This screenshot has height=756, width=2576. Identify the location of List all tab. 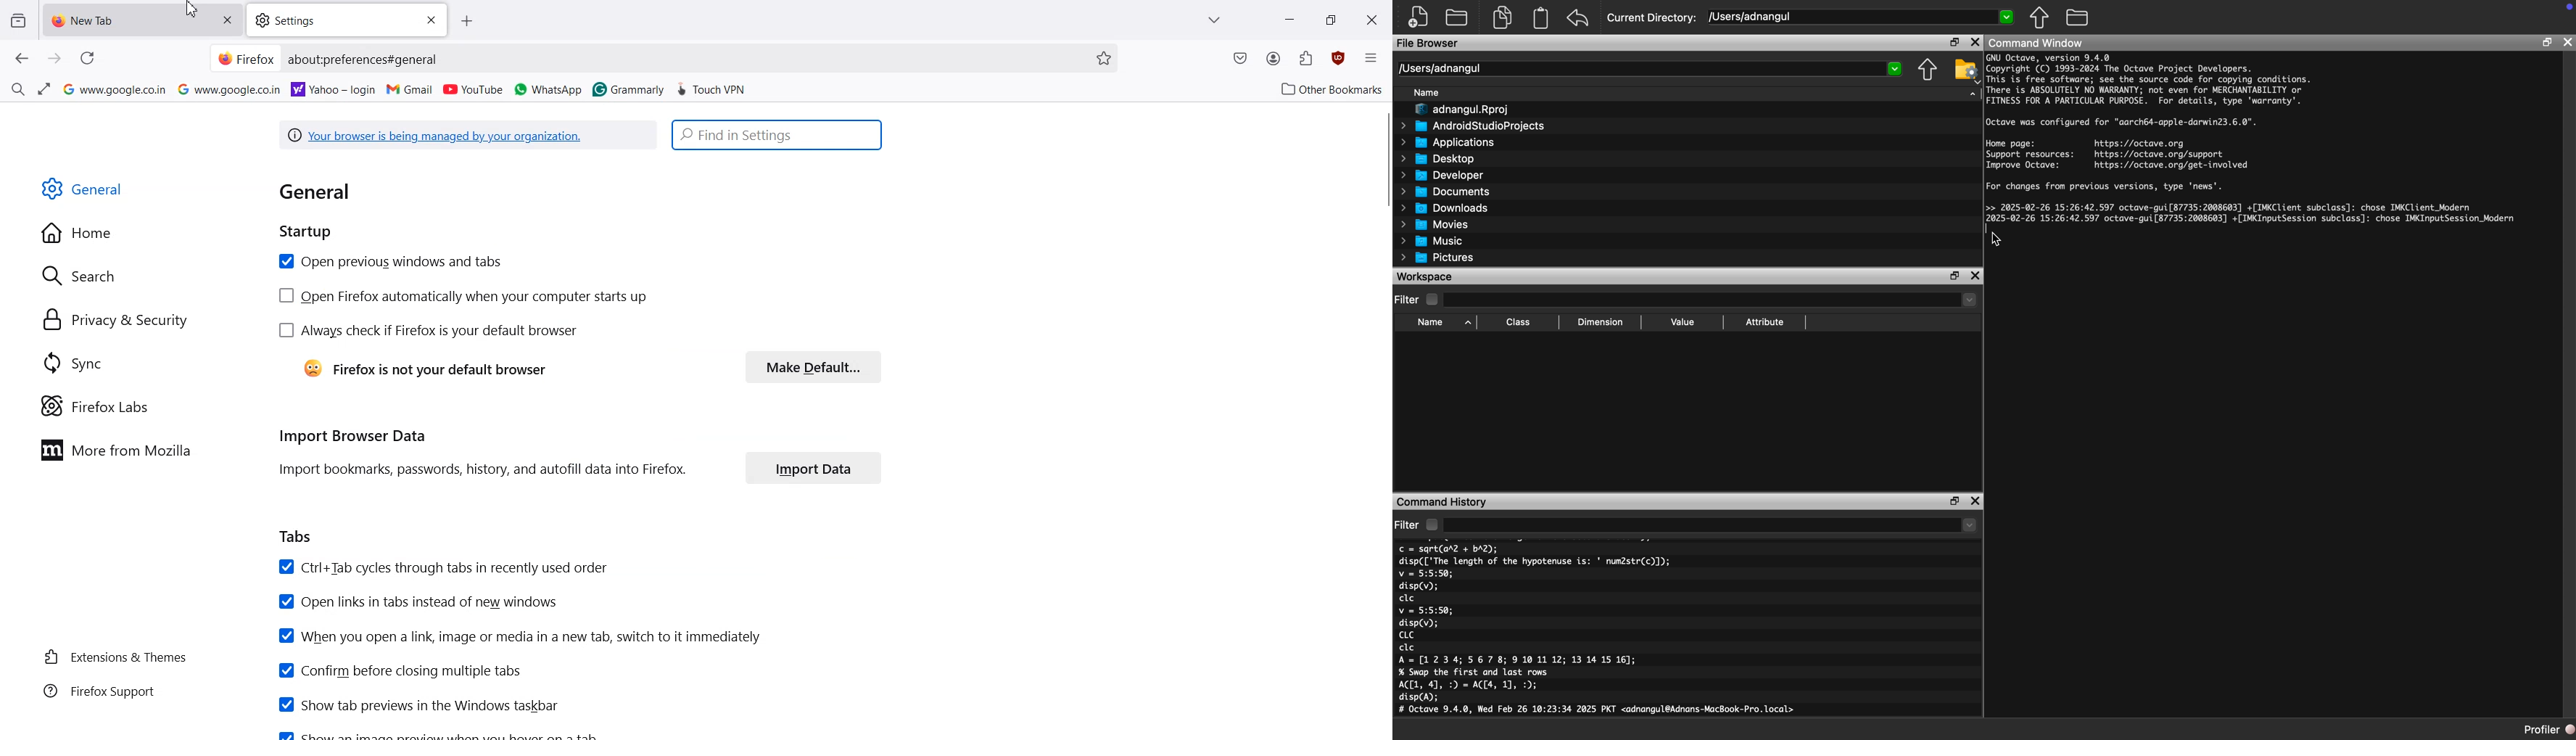
(1215, 20).